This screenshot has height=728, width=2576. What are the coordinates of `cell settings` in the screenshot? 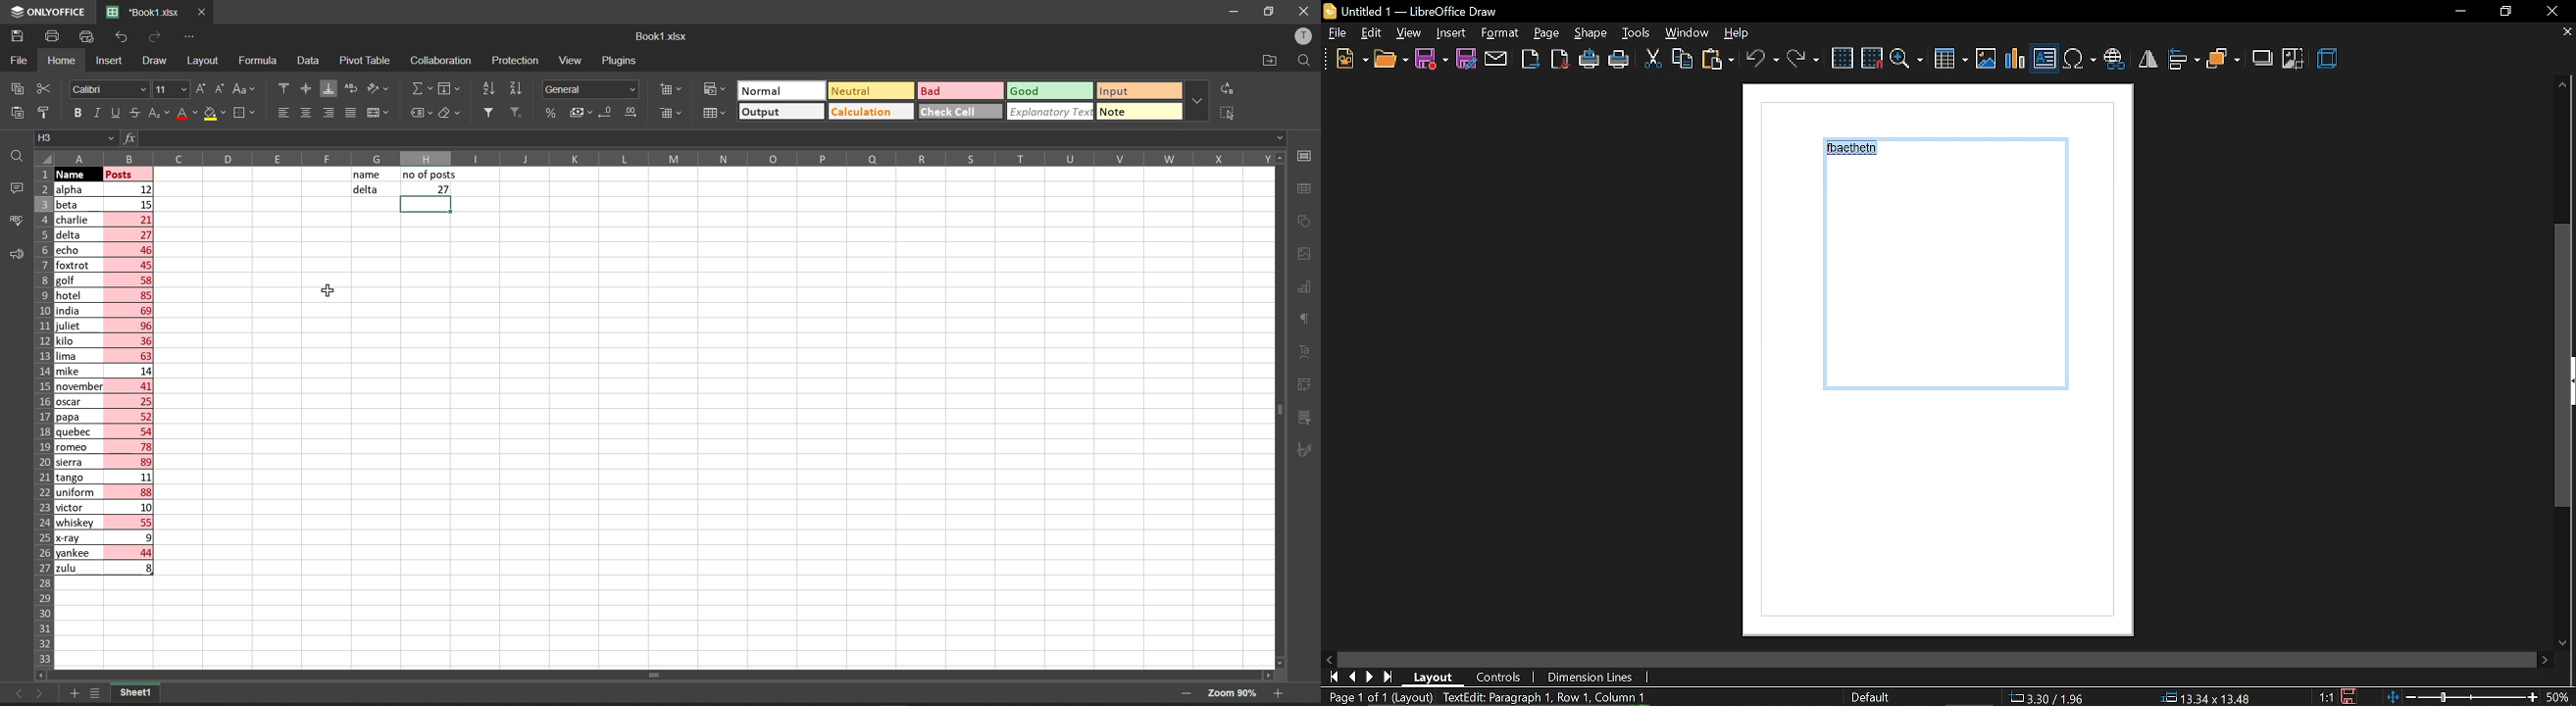 It's located at (1305, 154).